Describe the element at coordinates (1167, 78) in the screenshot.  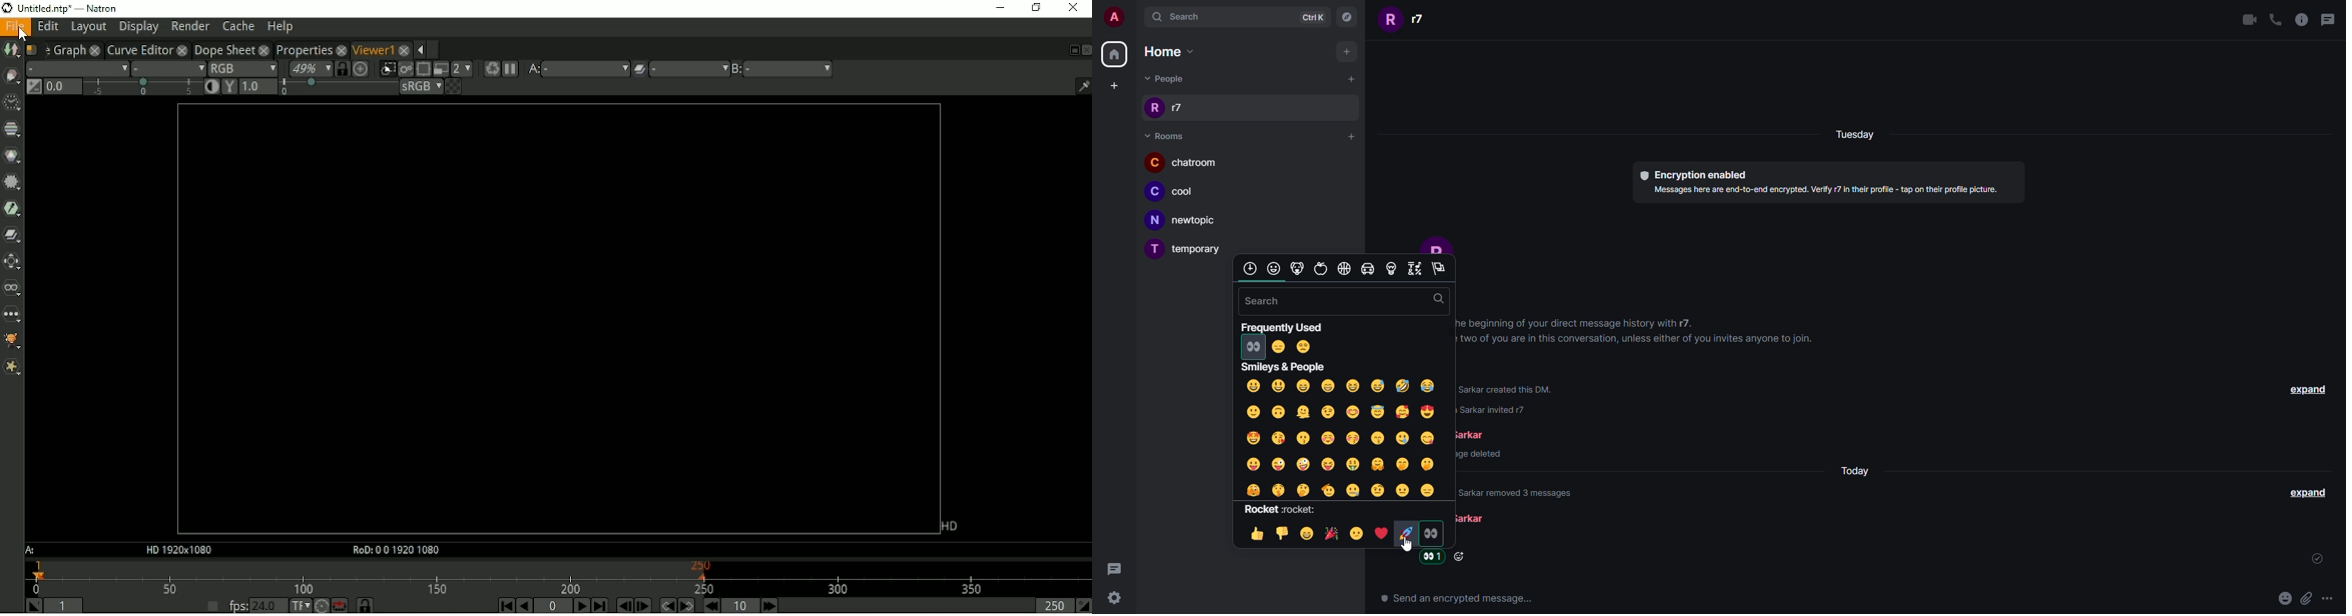
I see `people` at that location.